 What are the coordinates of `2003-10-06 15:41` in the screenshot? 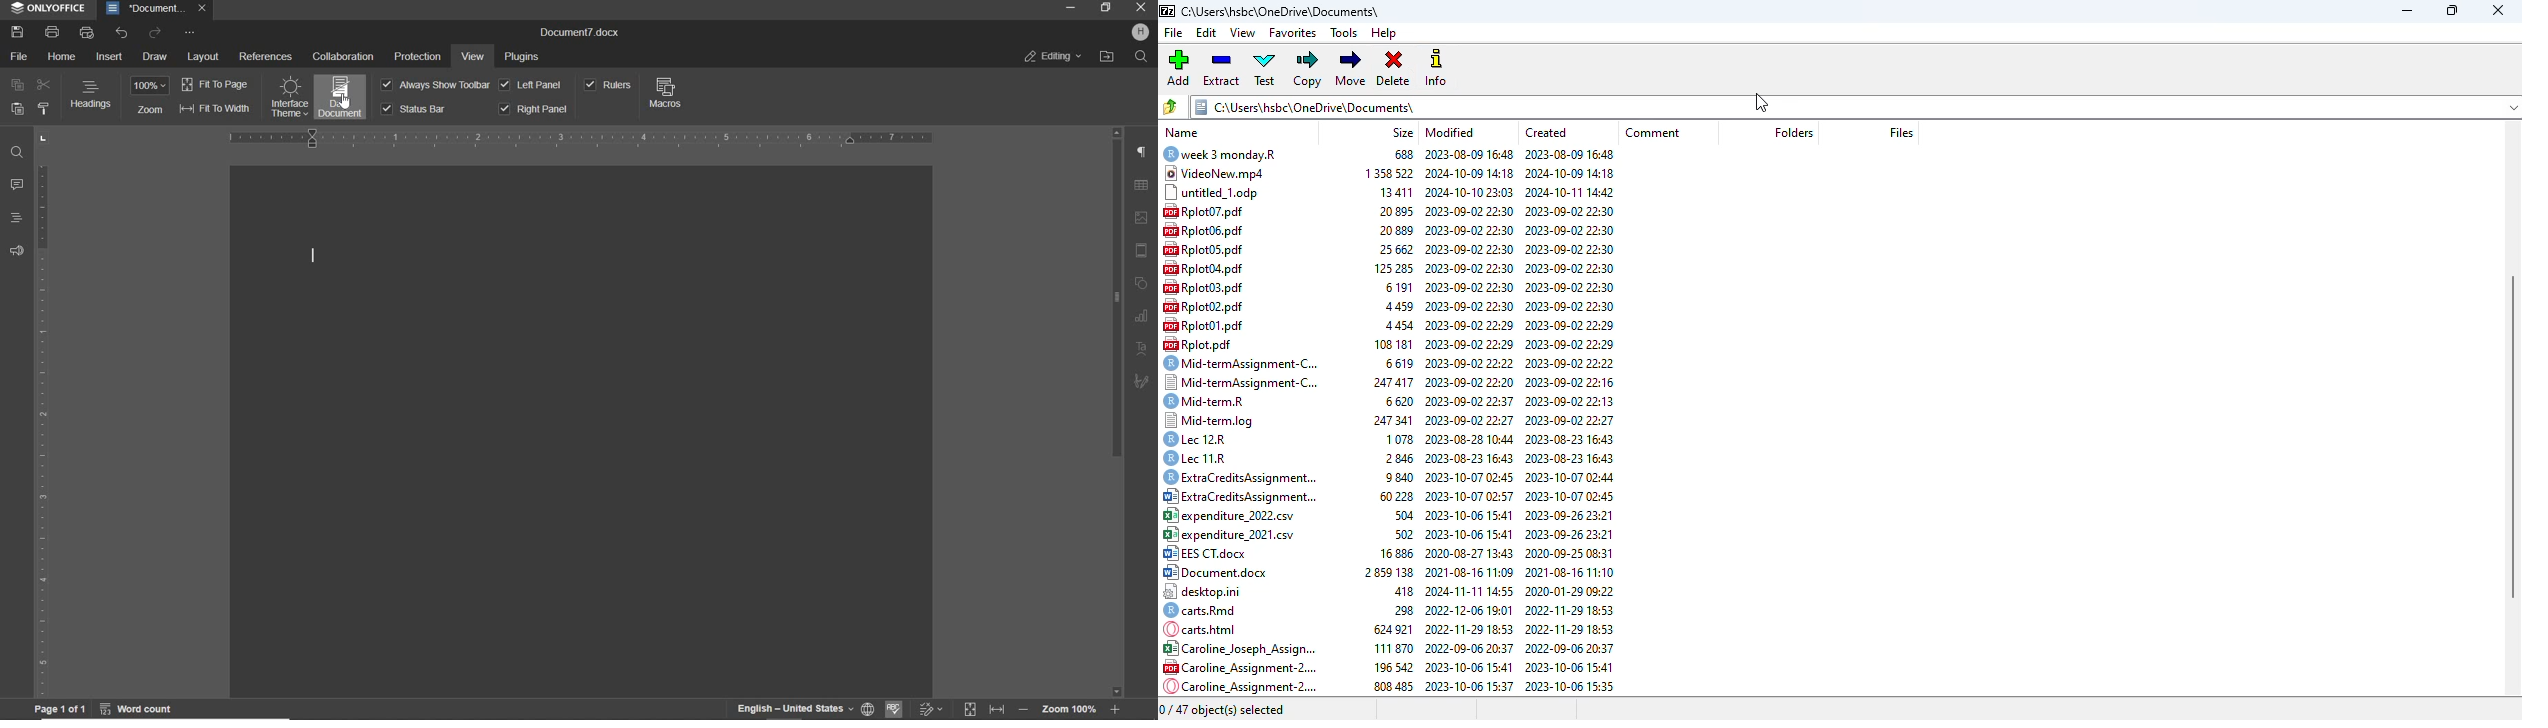 It's located at (1471, 668).